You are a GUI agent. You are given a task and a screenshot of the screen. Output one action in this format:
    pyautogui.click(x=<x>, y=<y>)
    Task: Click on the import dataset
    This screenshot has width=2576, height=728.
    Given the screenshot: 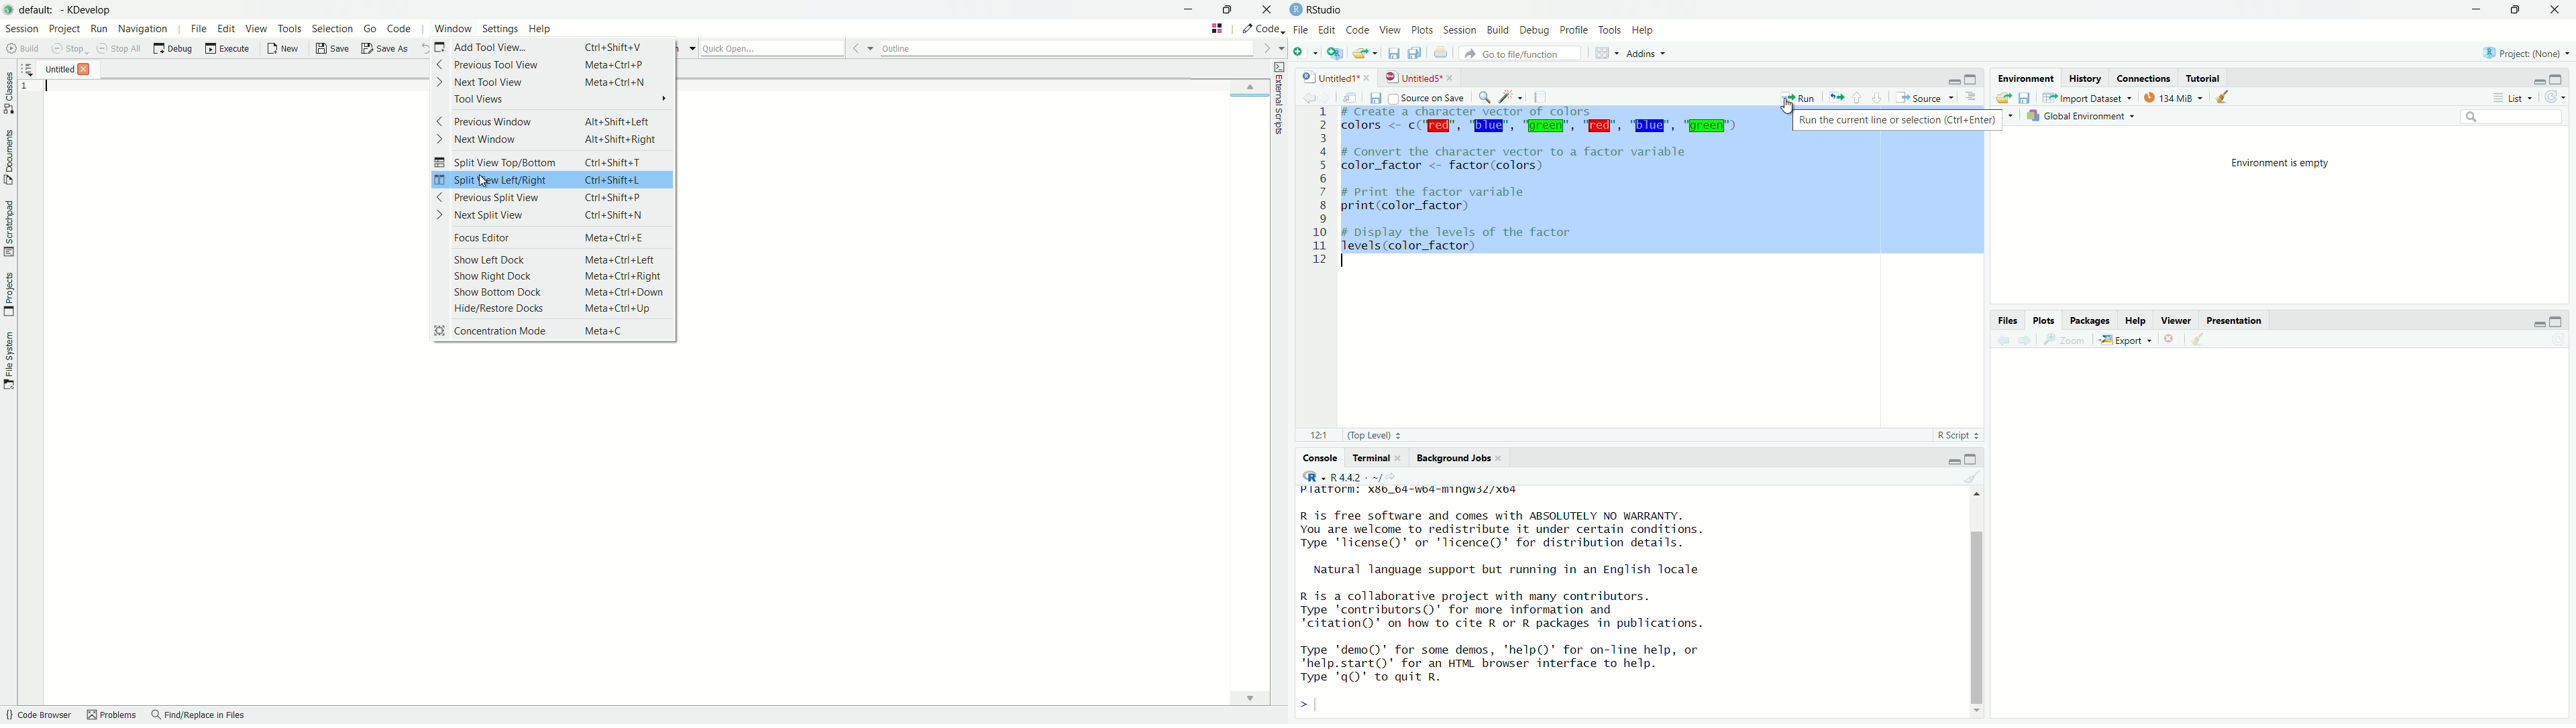 What is the action you would take?
    pyautogui.click(x=2089, y=97)
    